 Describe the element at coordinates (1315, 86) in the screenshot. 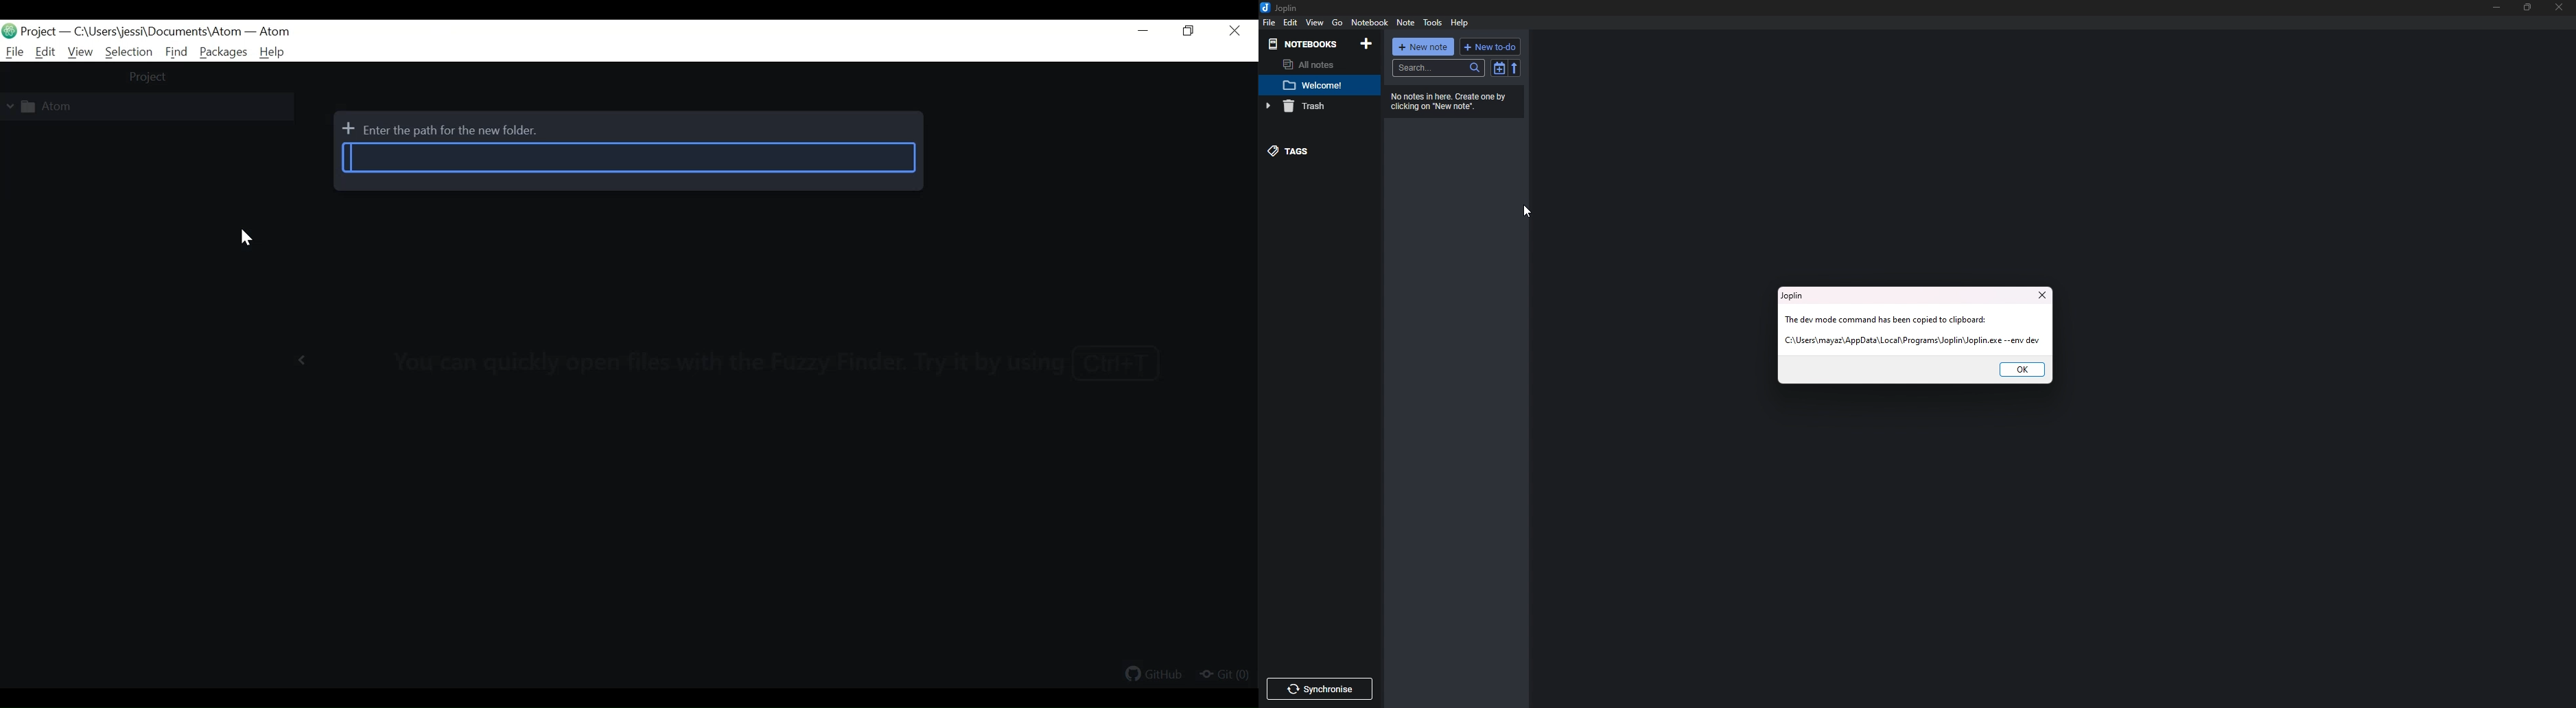

I see `Note` at that location.